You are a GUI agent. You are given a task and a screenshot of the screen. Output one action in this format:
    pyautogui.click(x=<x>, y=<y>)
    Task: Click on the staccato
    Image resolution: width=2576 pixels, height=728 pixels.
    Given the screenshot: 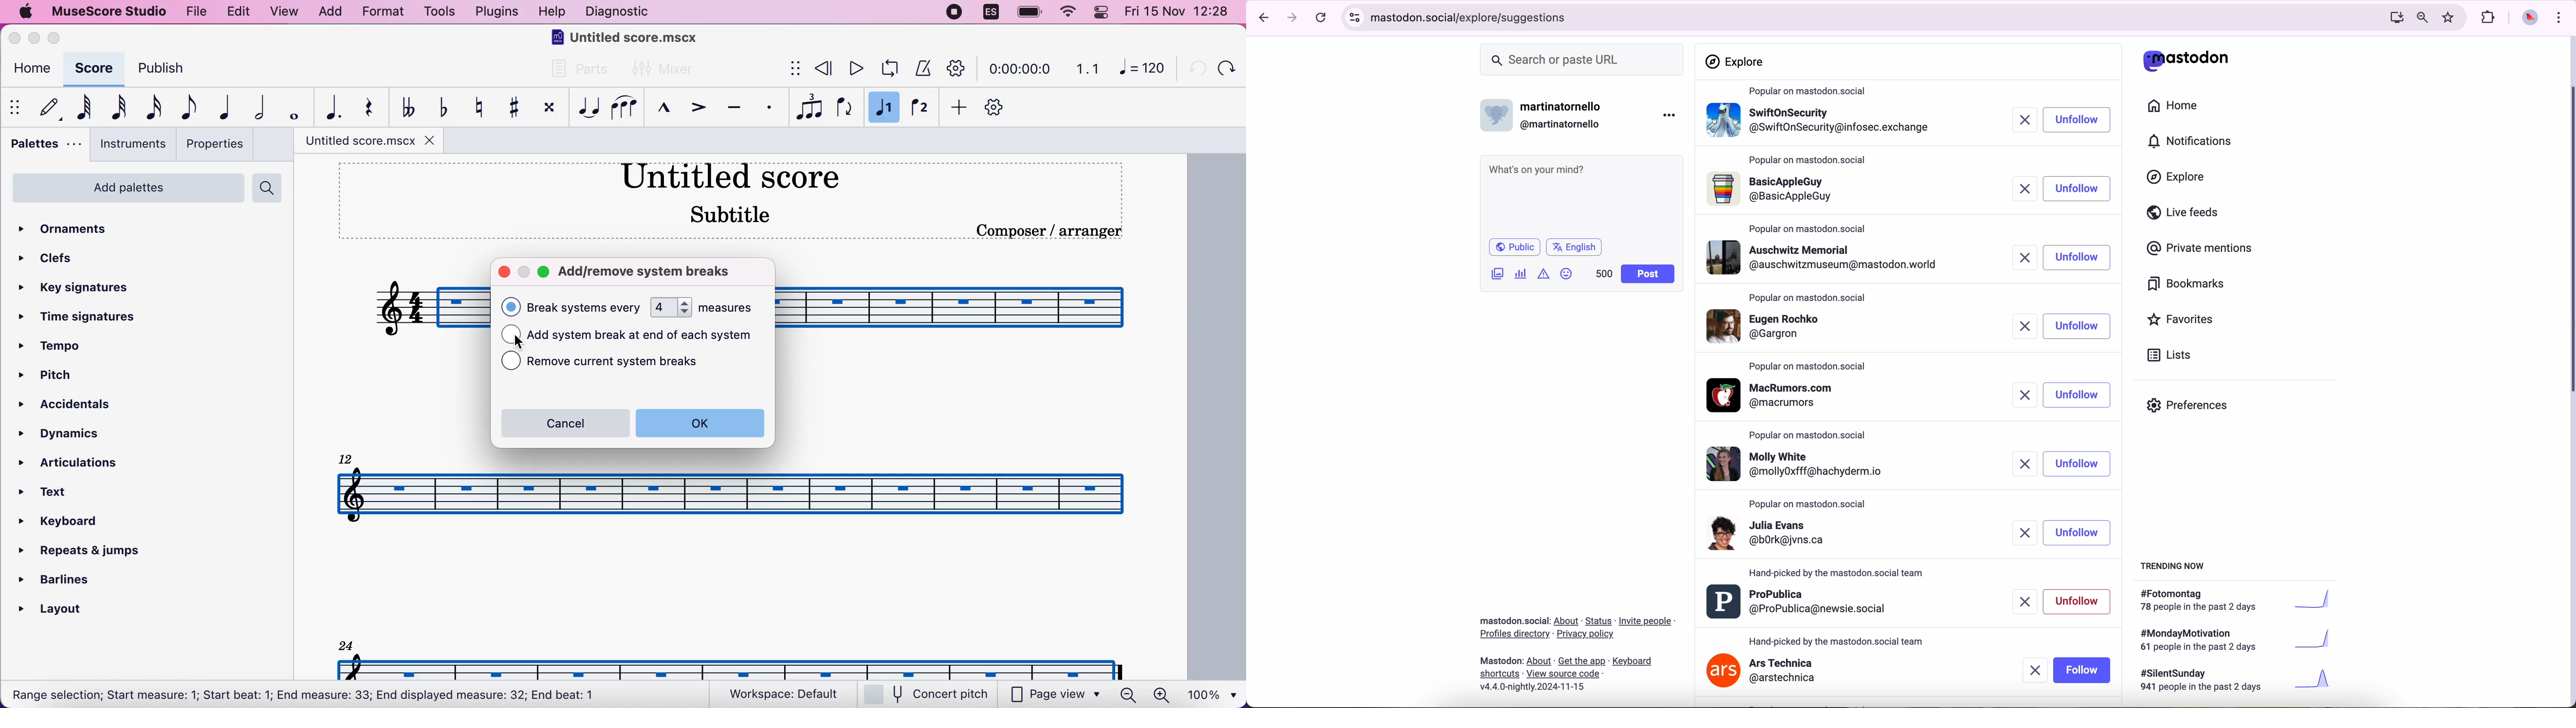 What is the action you would take?
    pyautogui.click(x=770, y=108)
    